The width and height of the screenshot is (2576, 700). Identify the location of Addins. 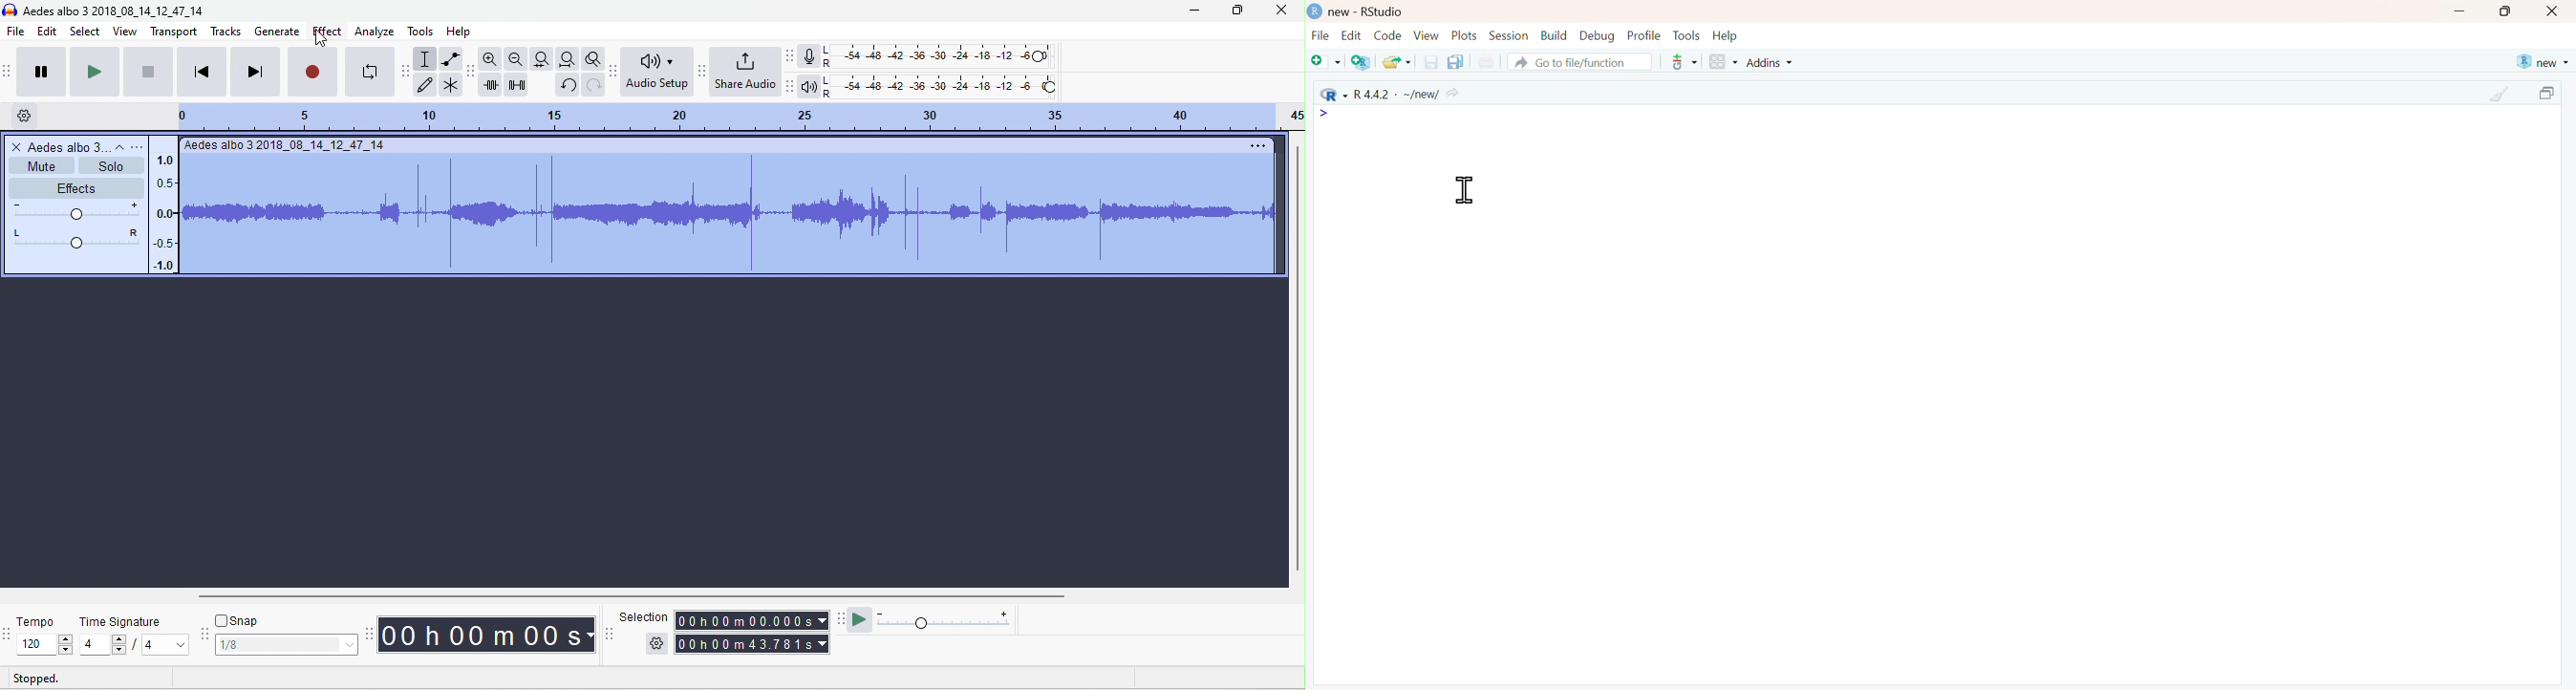
(1771, 63).